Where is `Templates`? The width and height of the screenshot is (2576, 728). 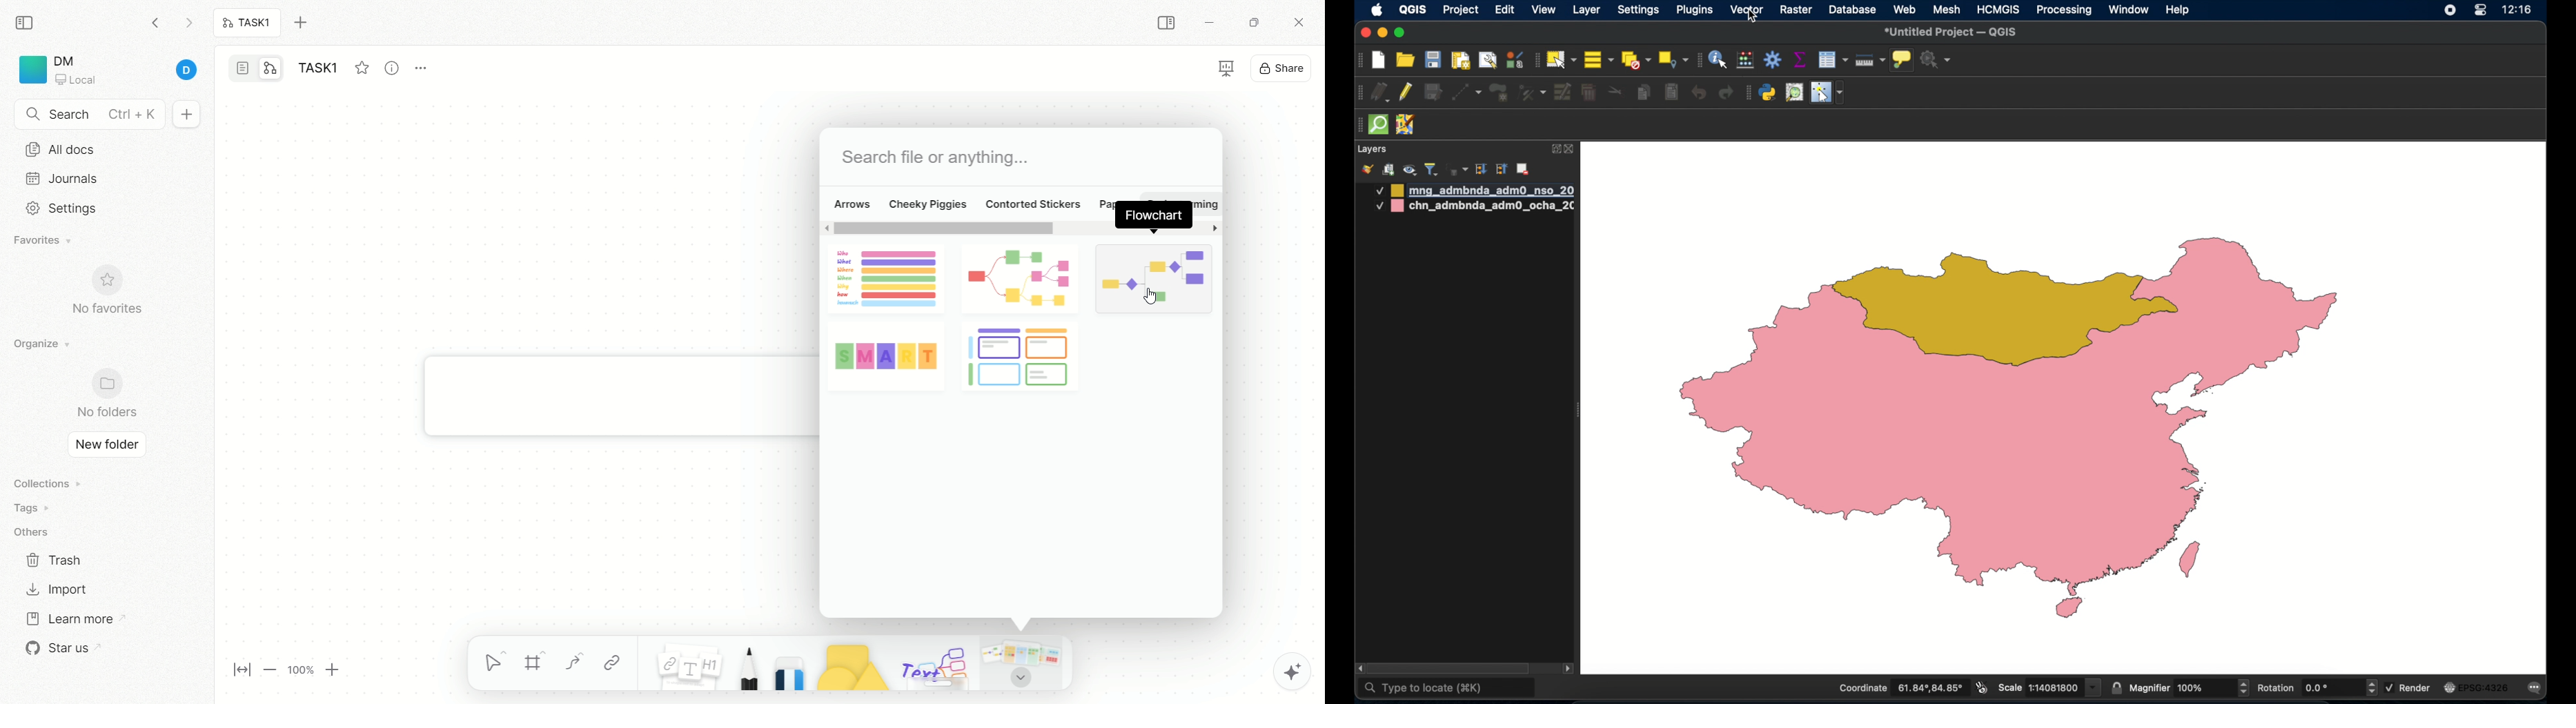 Templates is located at coordinates (1023, 663).